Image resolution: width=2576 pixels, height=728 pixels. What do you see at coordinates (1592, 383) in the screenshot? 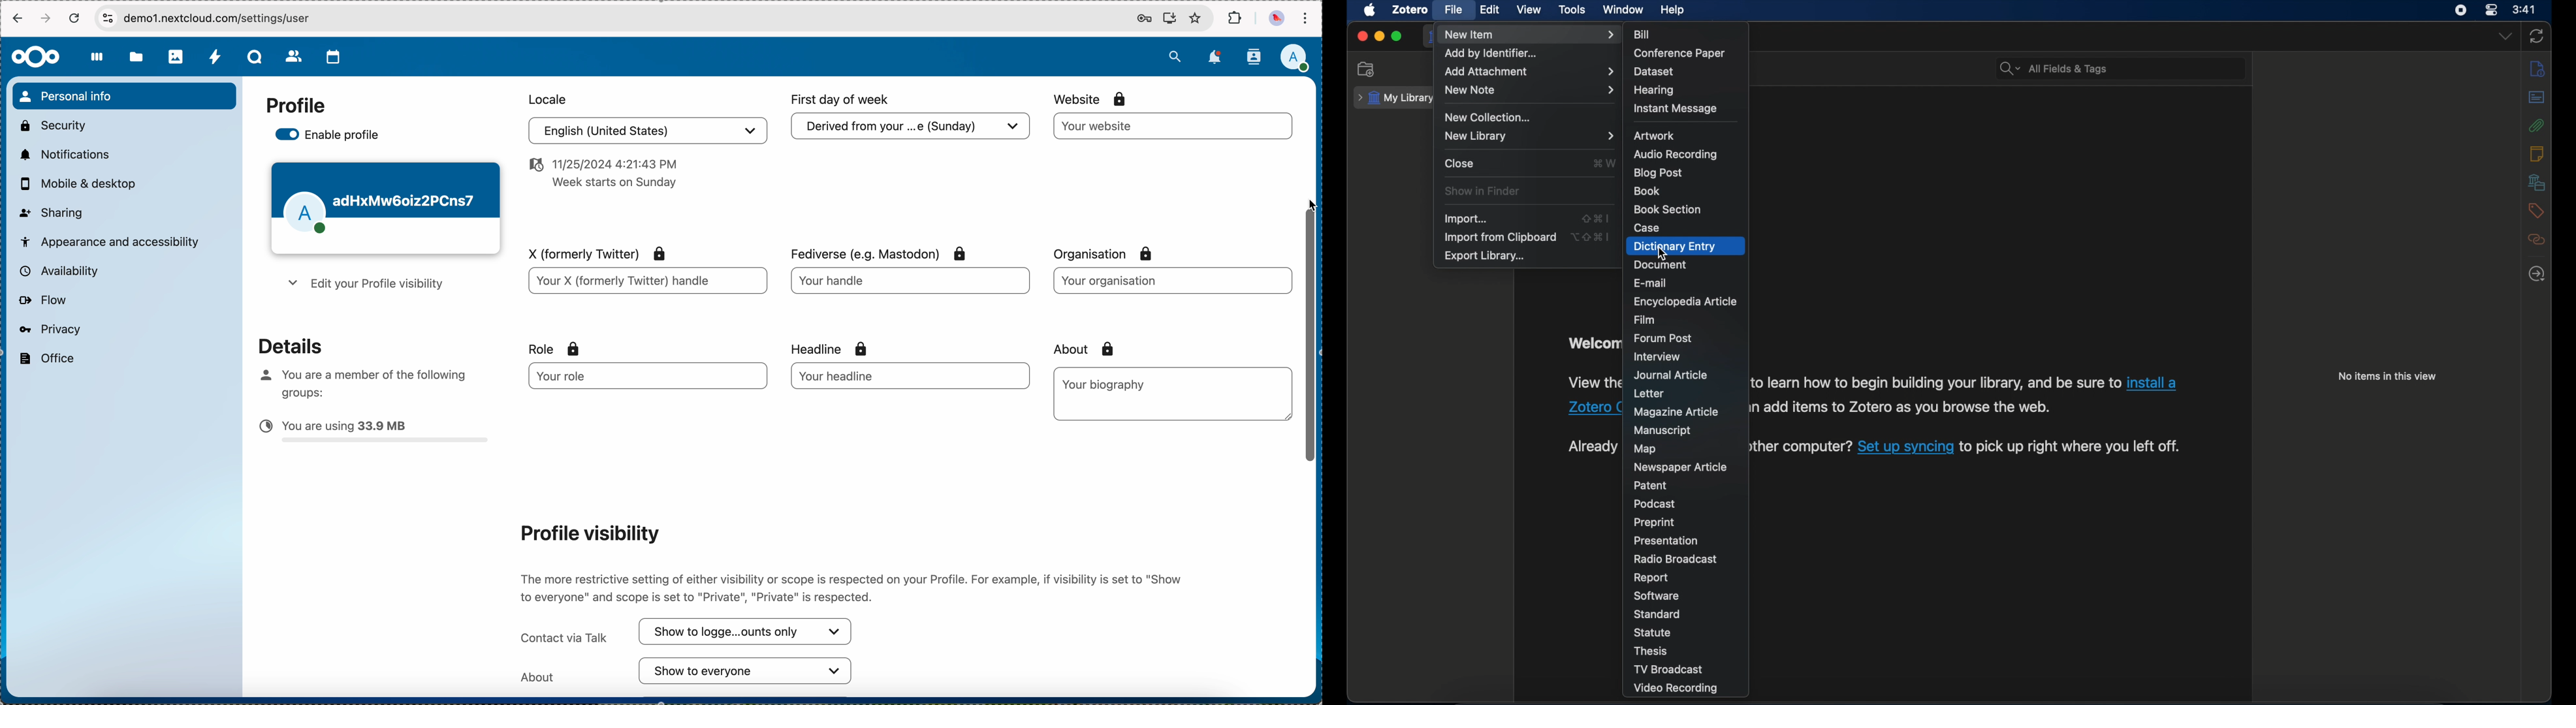
I see `installation instruction` at bounding box center [1592, 383].